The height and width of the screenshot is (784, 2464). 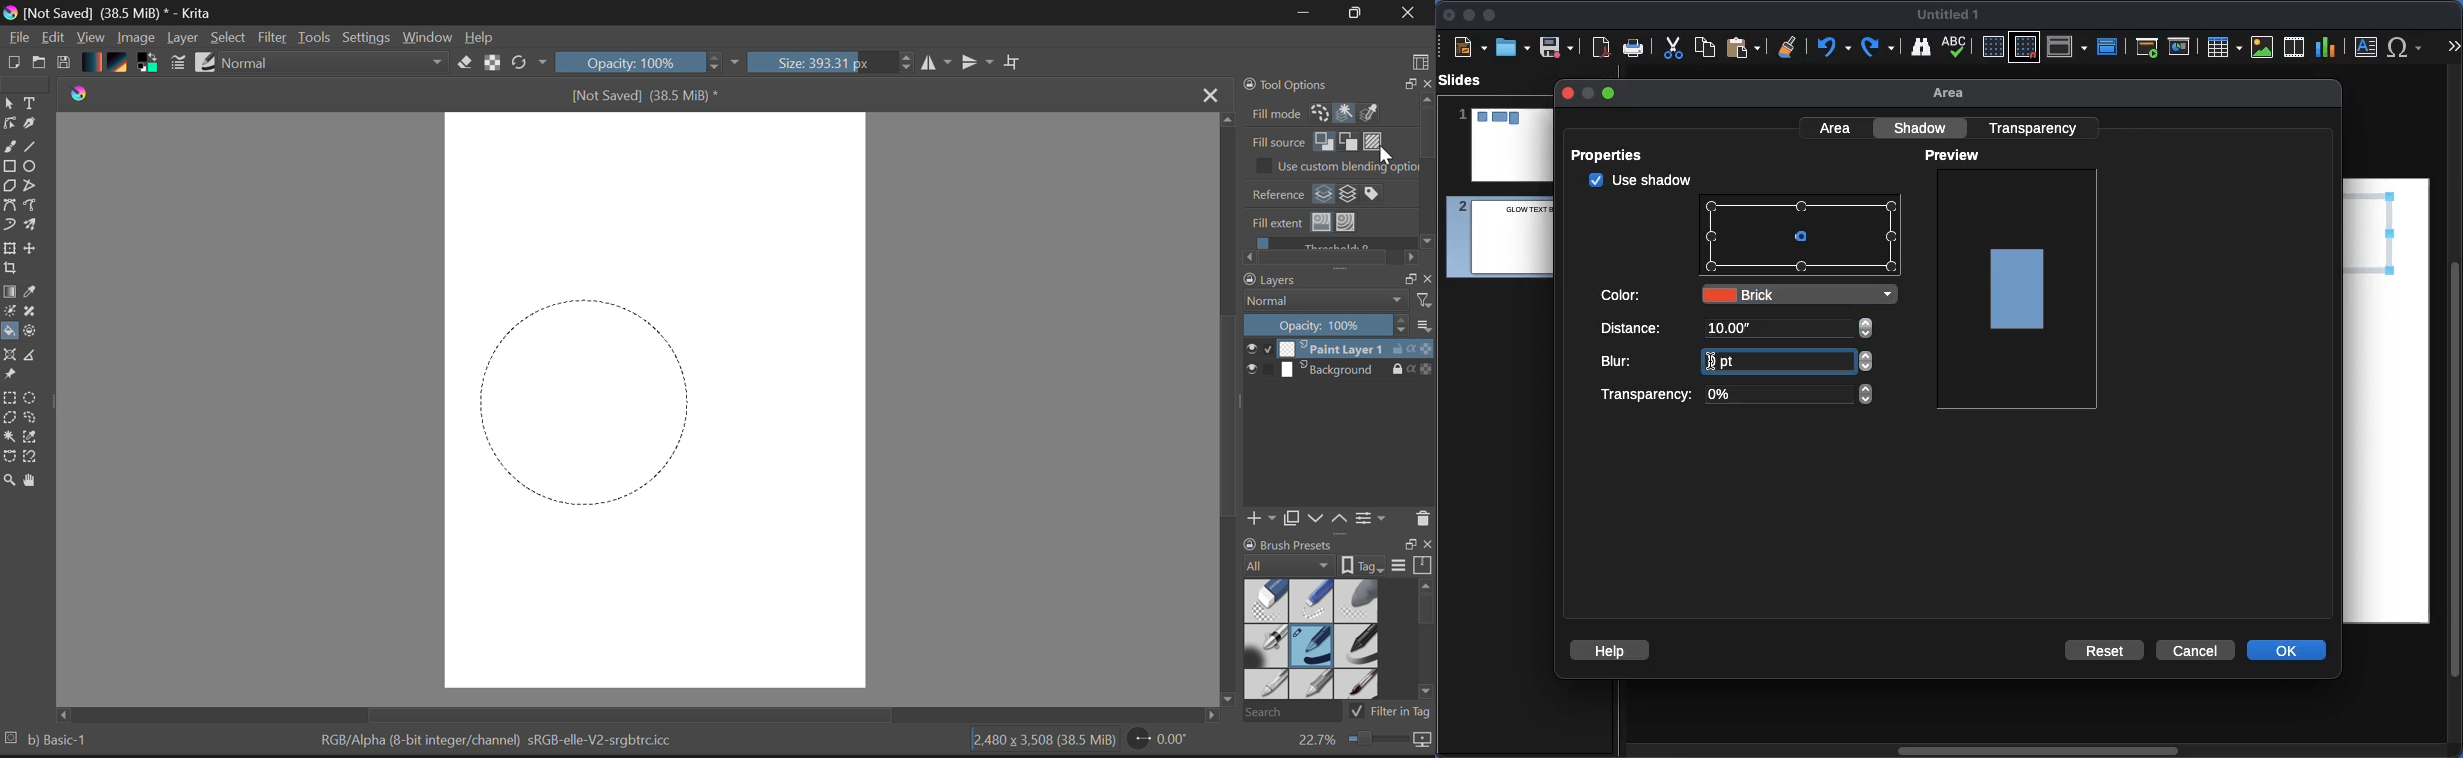 What do you see at coordinates (1949, 15) in the screenshot?
I see `Name` at bounding box center [1949, 15].